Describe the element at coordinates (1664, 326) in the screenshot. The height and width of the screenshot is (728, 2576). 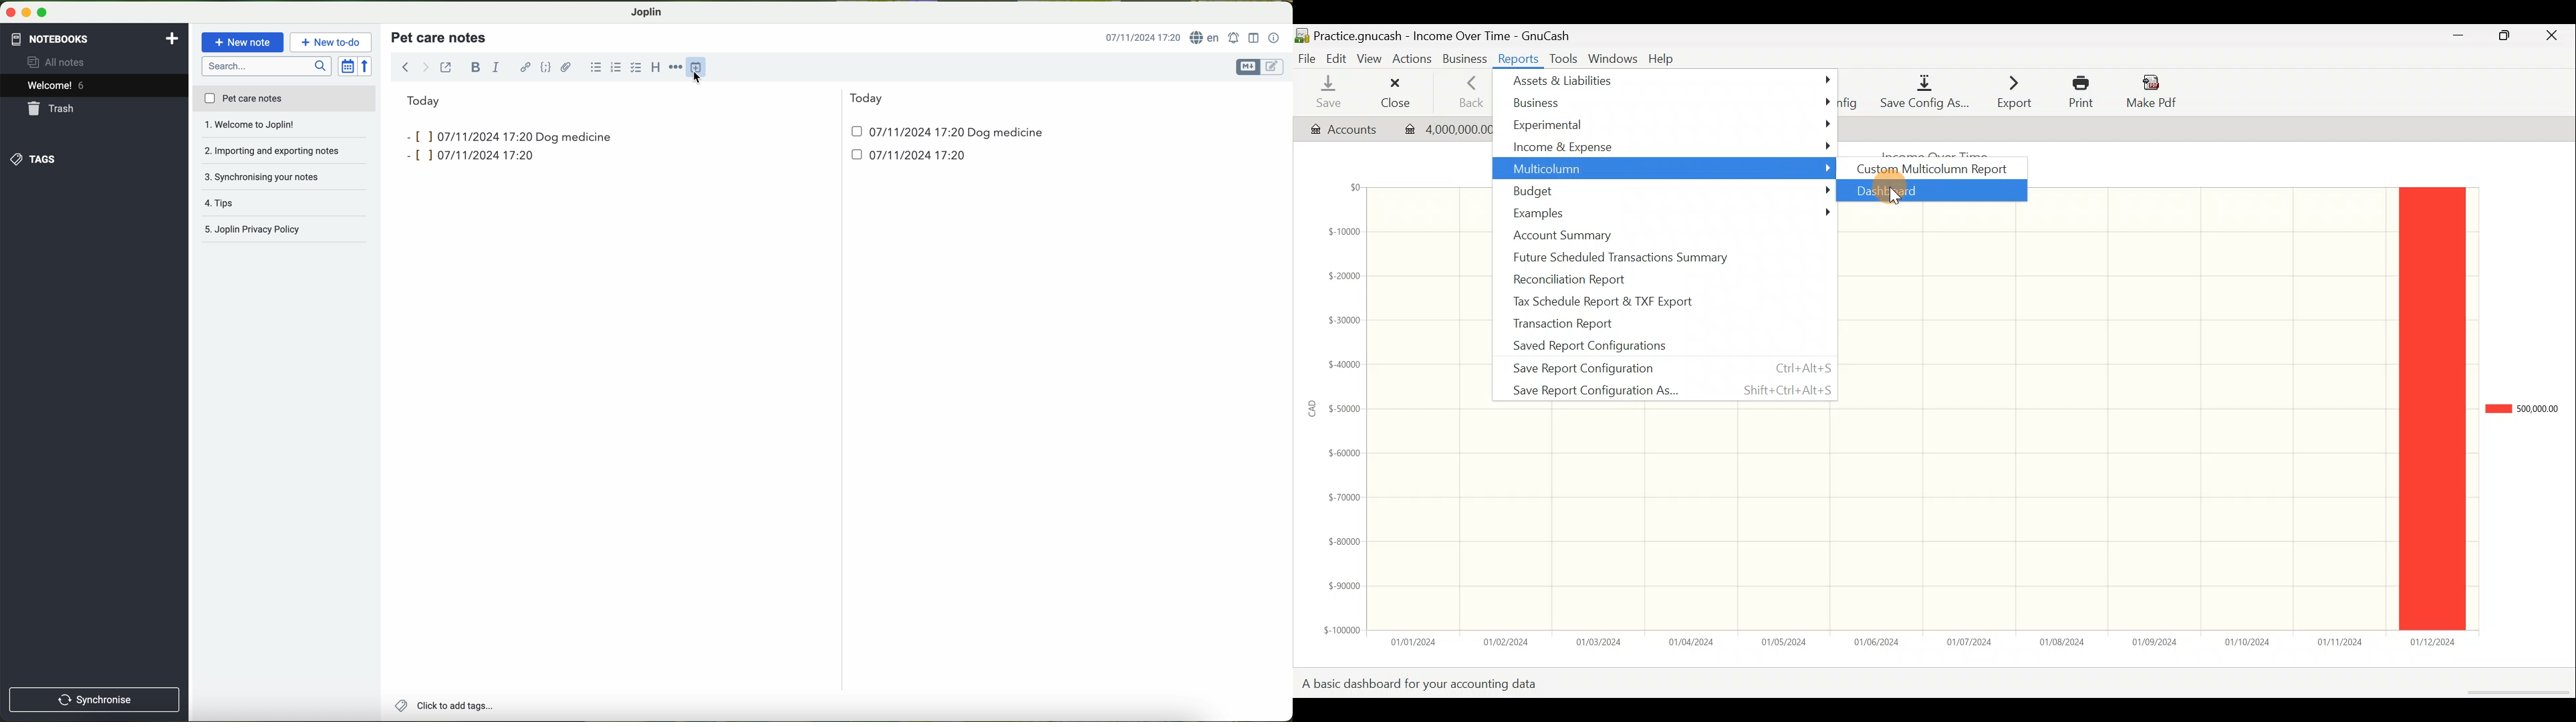
I see `Transaction report` at that location.